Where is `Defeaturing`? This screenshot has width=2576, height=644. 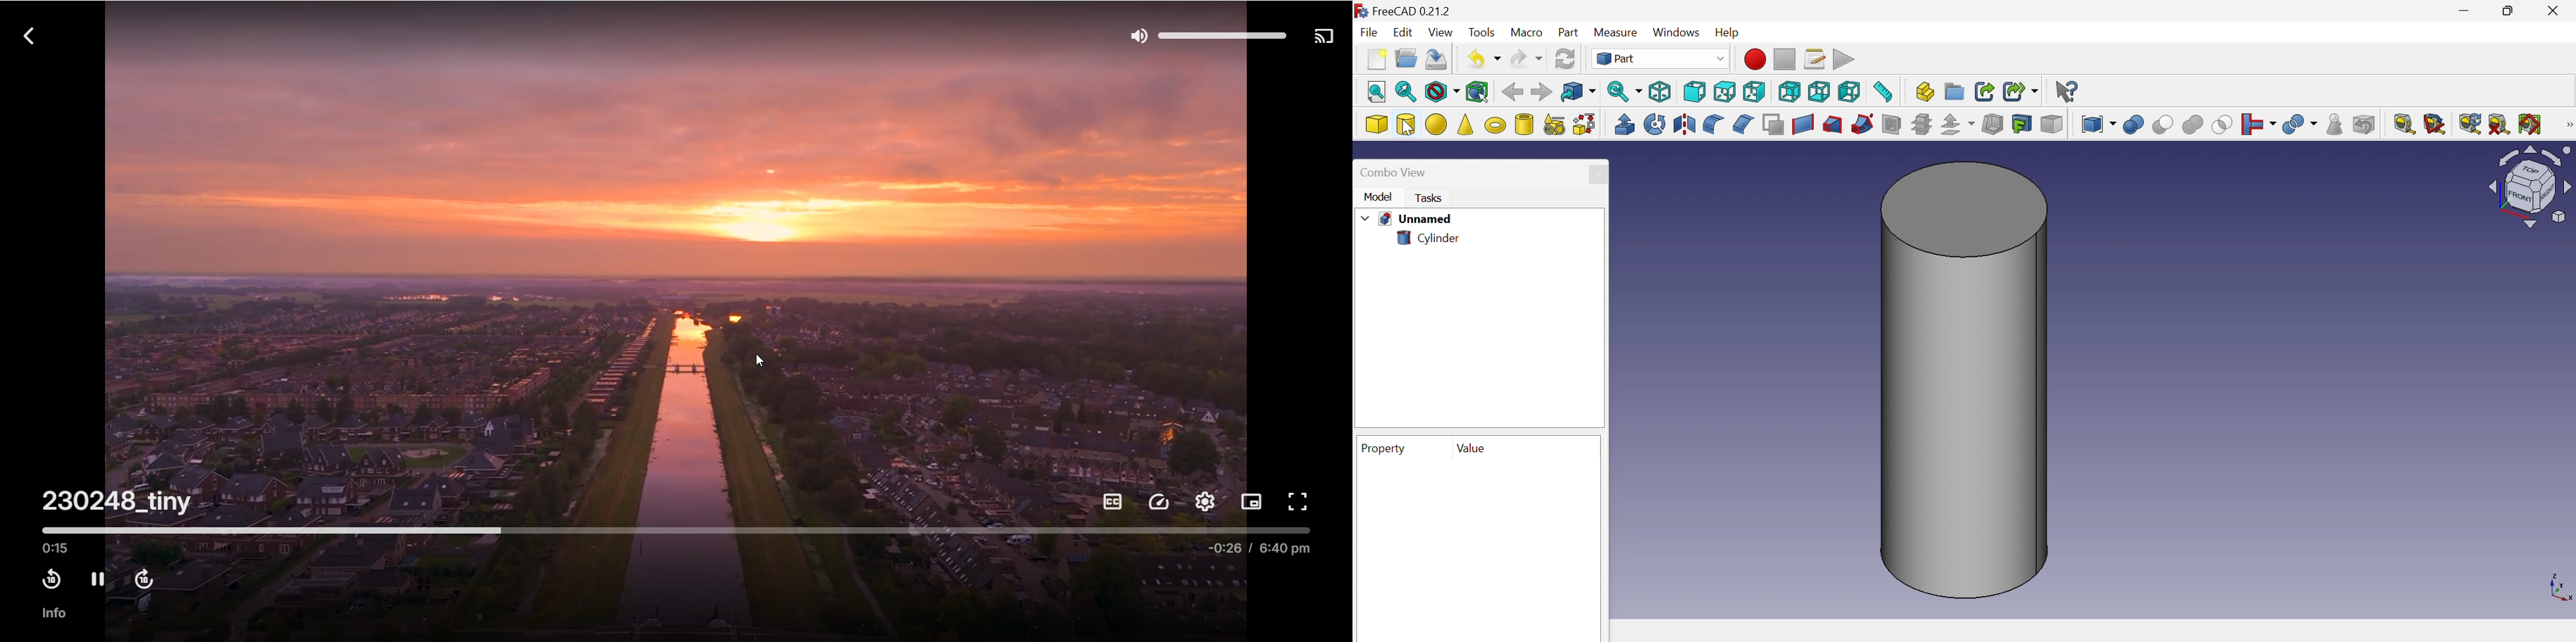 Defeaturing is located at coordinates (2363, 125).